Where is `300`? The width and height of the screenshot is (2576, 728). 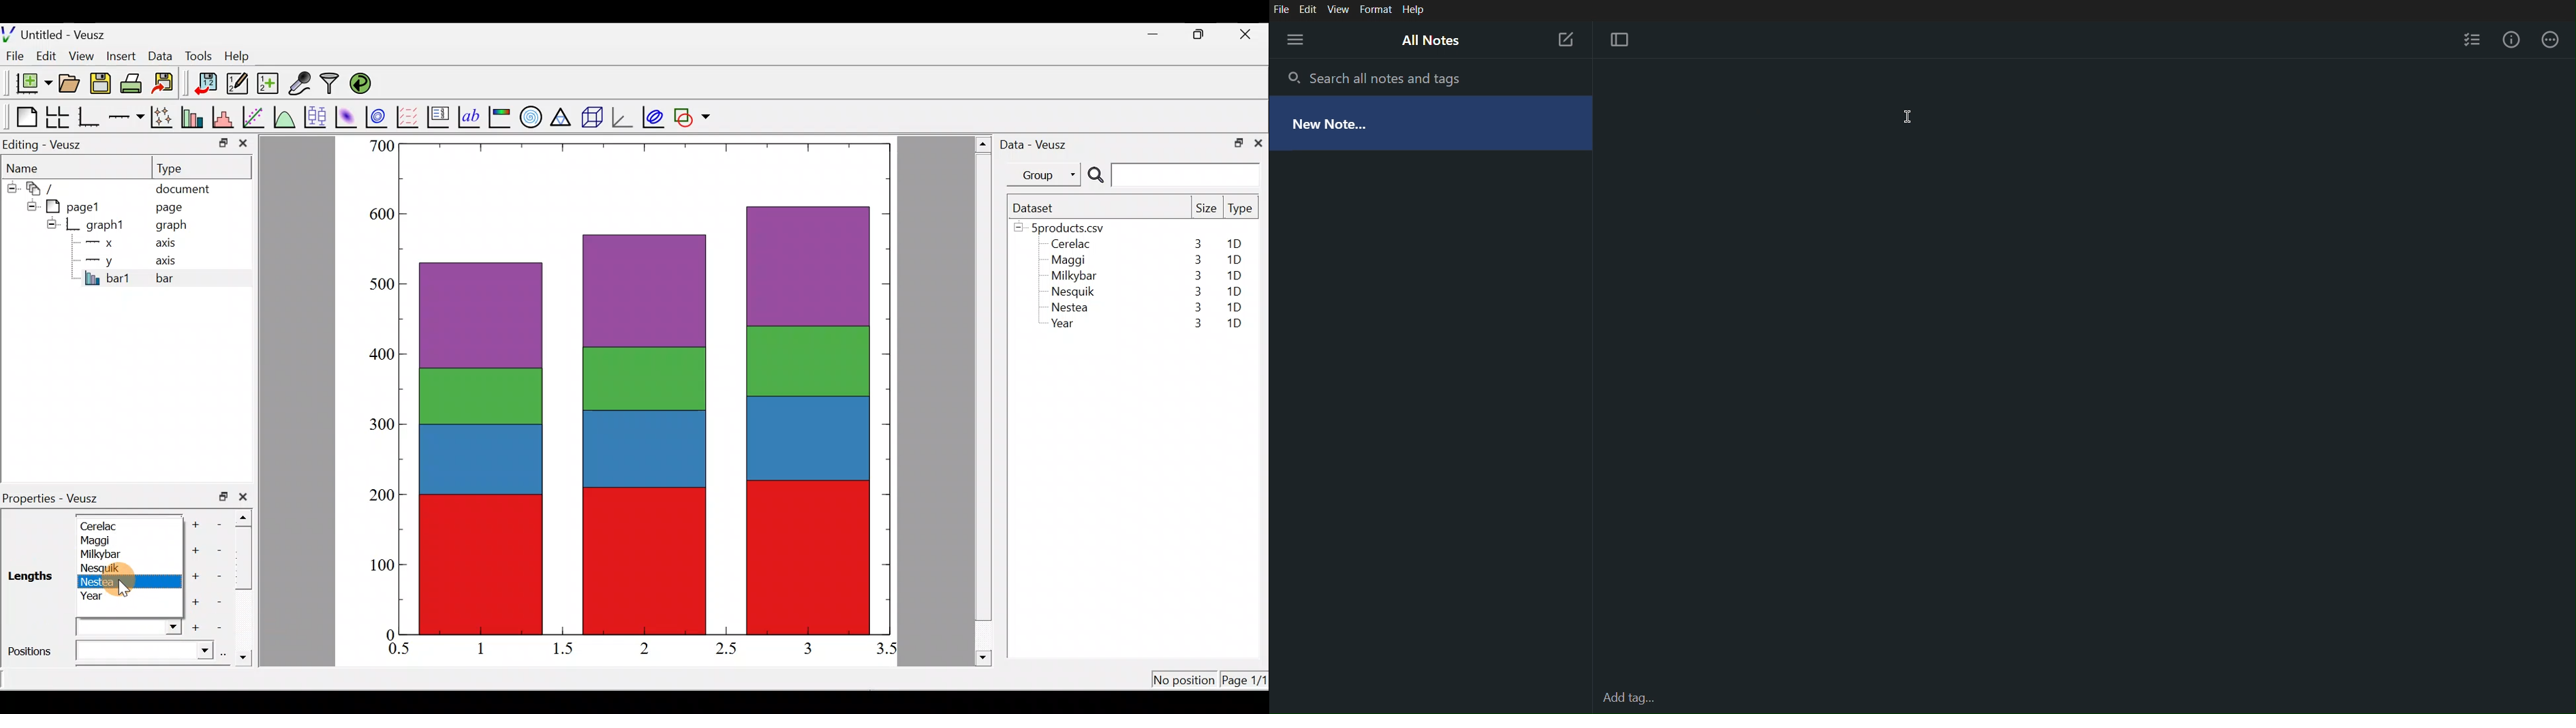
300 is located at coordinates (383, 422).